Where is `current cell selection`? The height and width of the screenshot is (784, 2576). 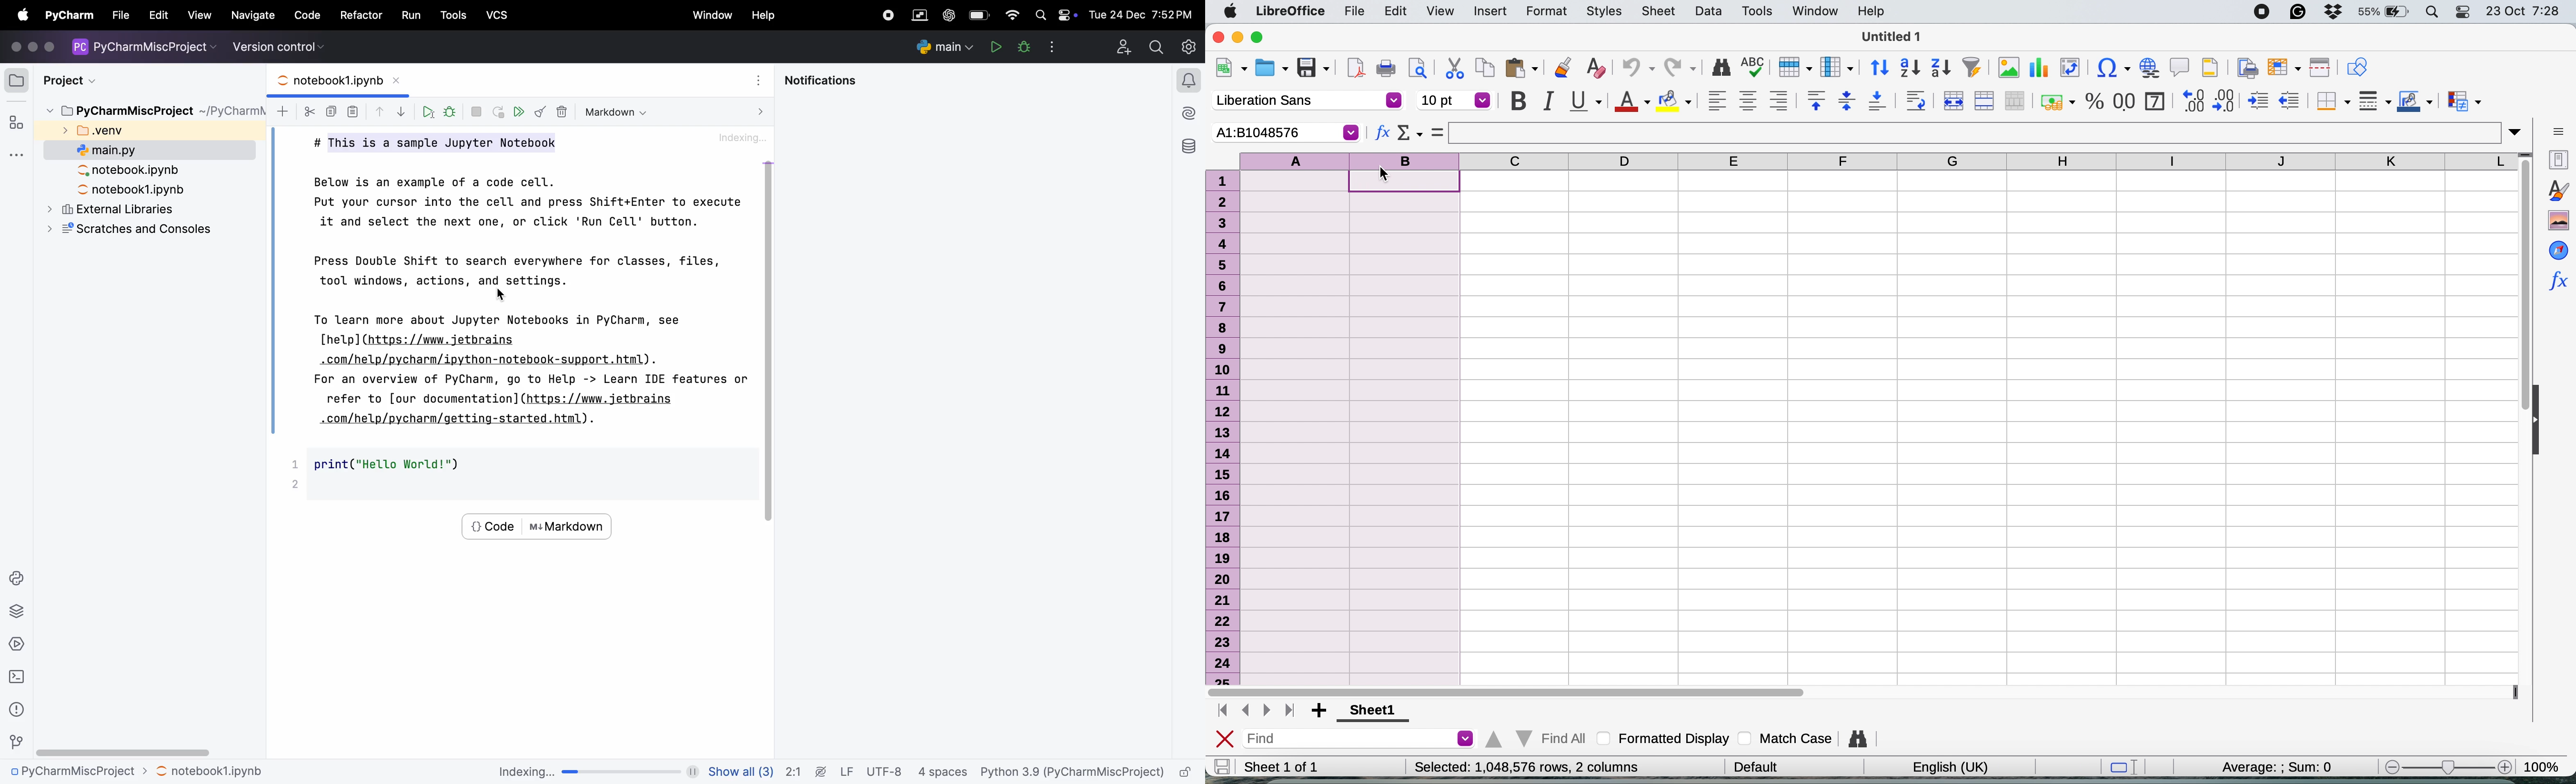 current cell selection is located at coordinates (1282, 132).